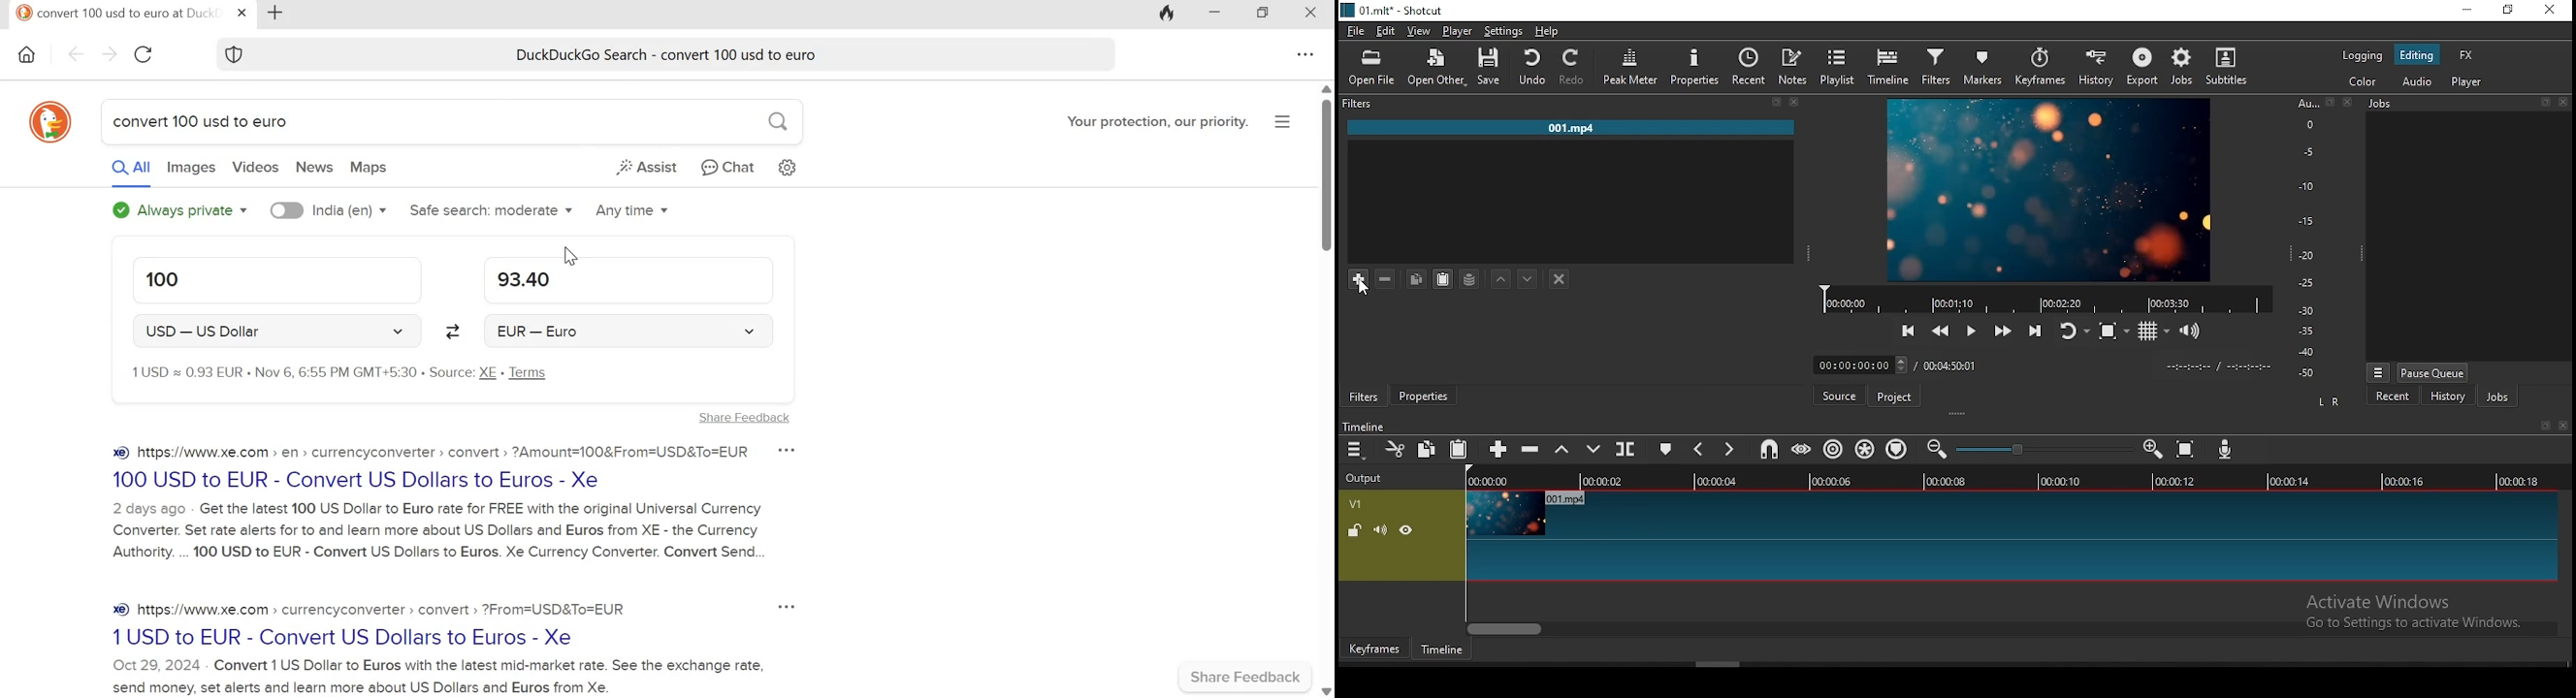  Describe the element at coordinates (1506, 29) in the screenshot. I see `settings` at that location.